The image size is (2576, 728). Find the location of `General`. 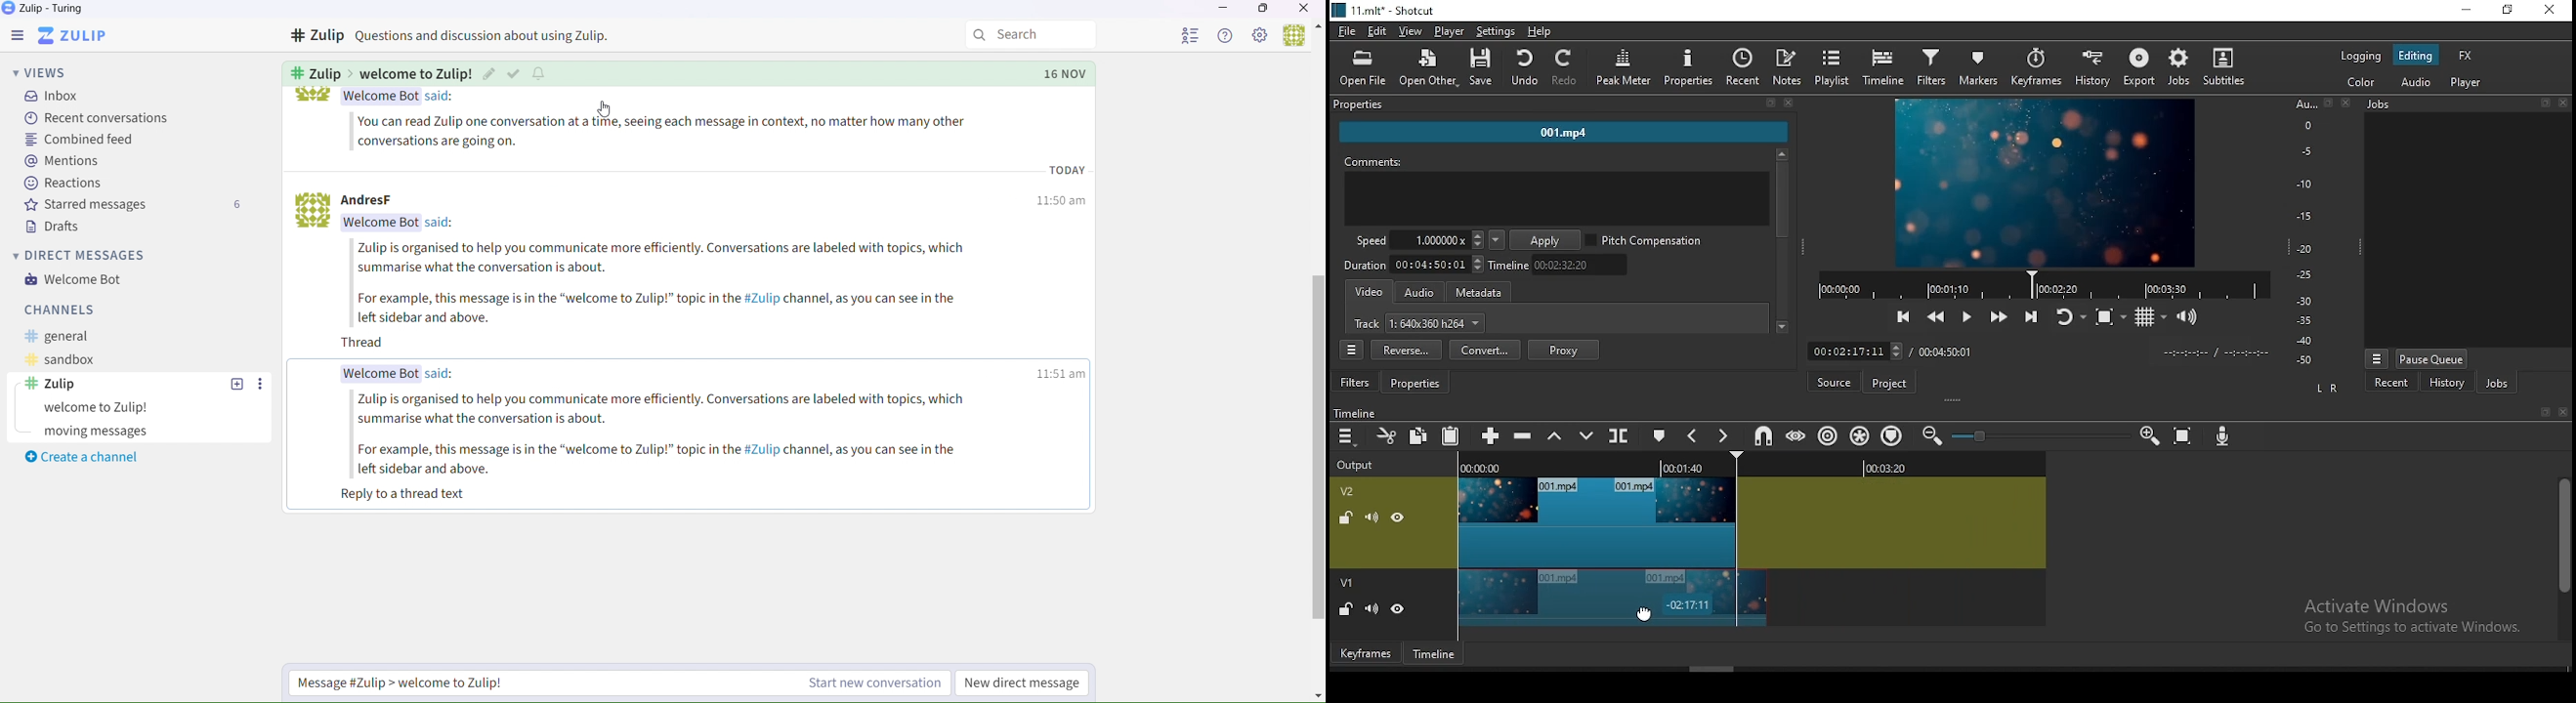

General is located at coordinates (69, 336).